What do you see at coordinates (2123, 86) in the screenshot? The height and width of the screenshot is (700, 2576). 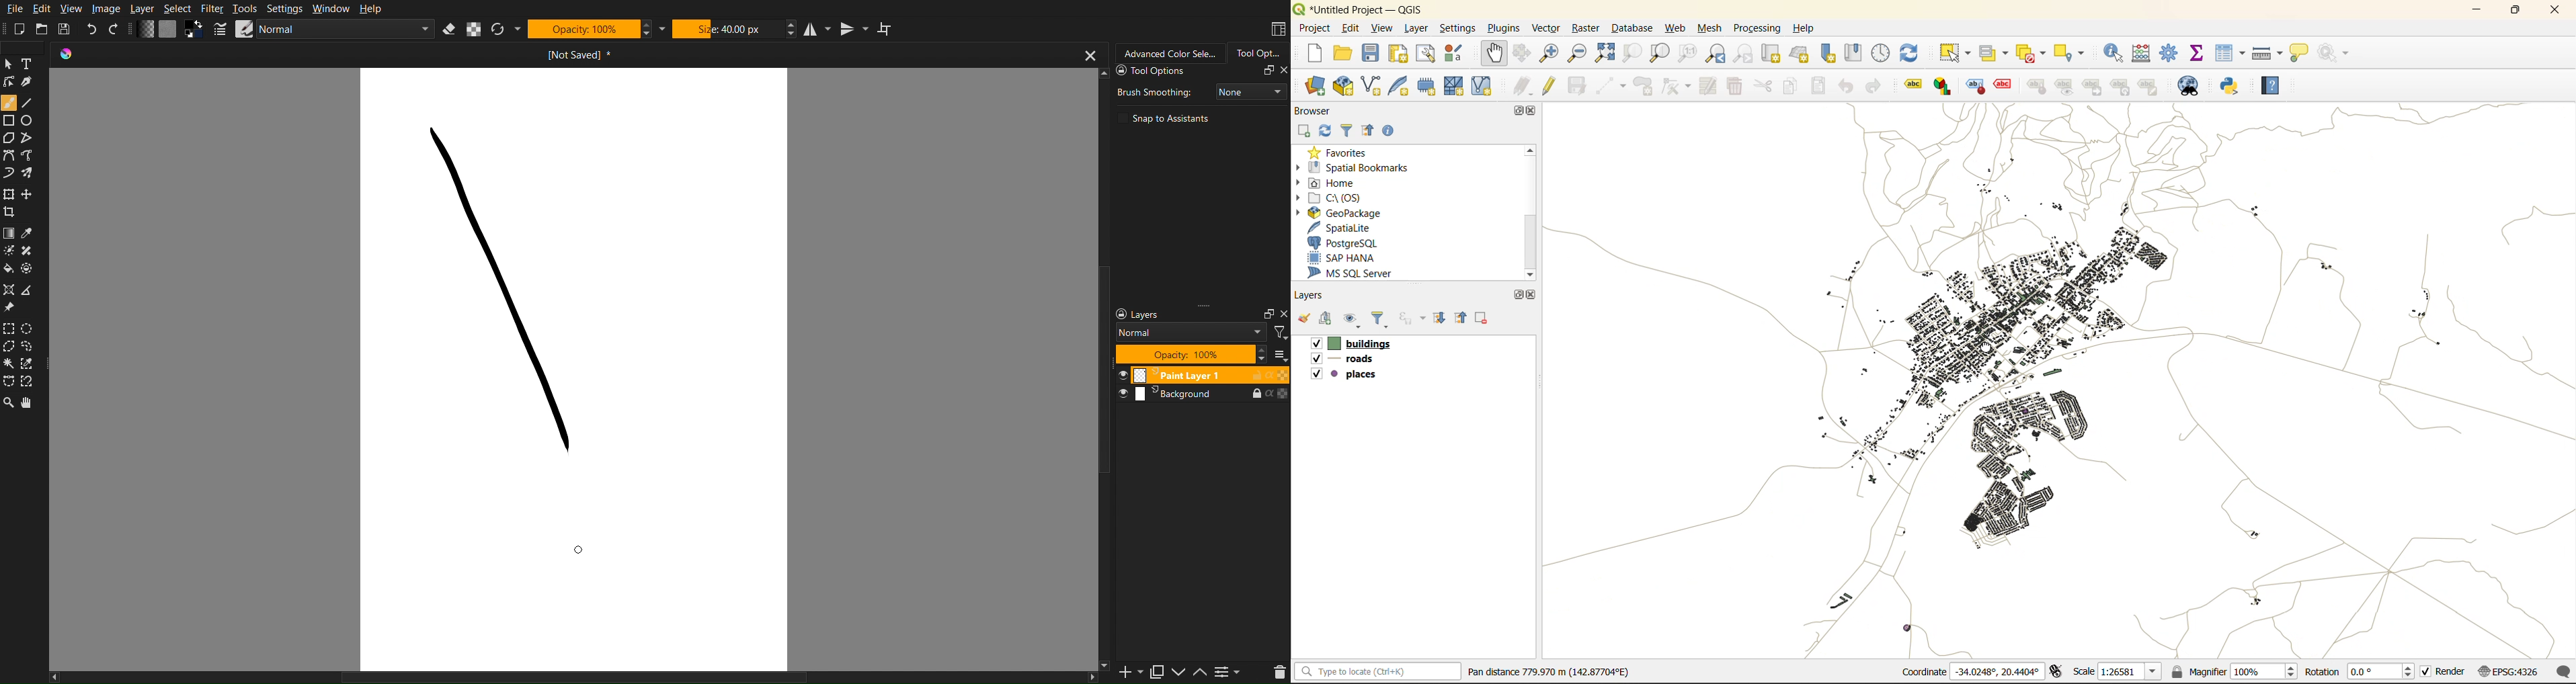 I see `Hierarchy` at bounding box center [2123, 86].